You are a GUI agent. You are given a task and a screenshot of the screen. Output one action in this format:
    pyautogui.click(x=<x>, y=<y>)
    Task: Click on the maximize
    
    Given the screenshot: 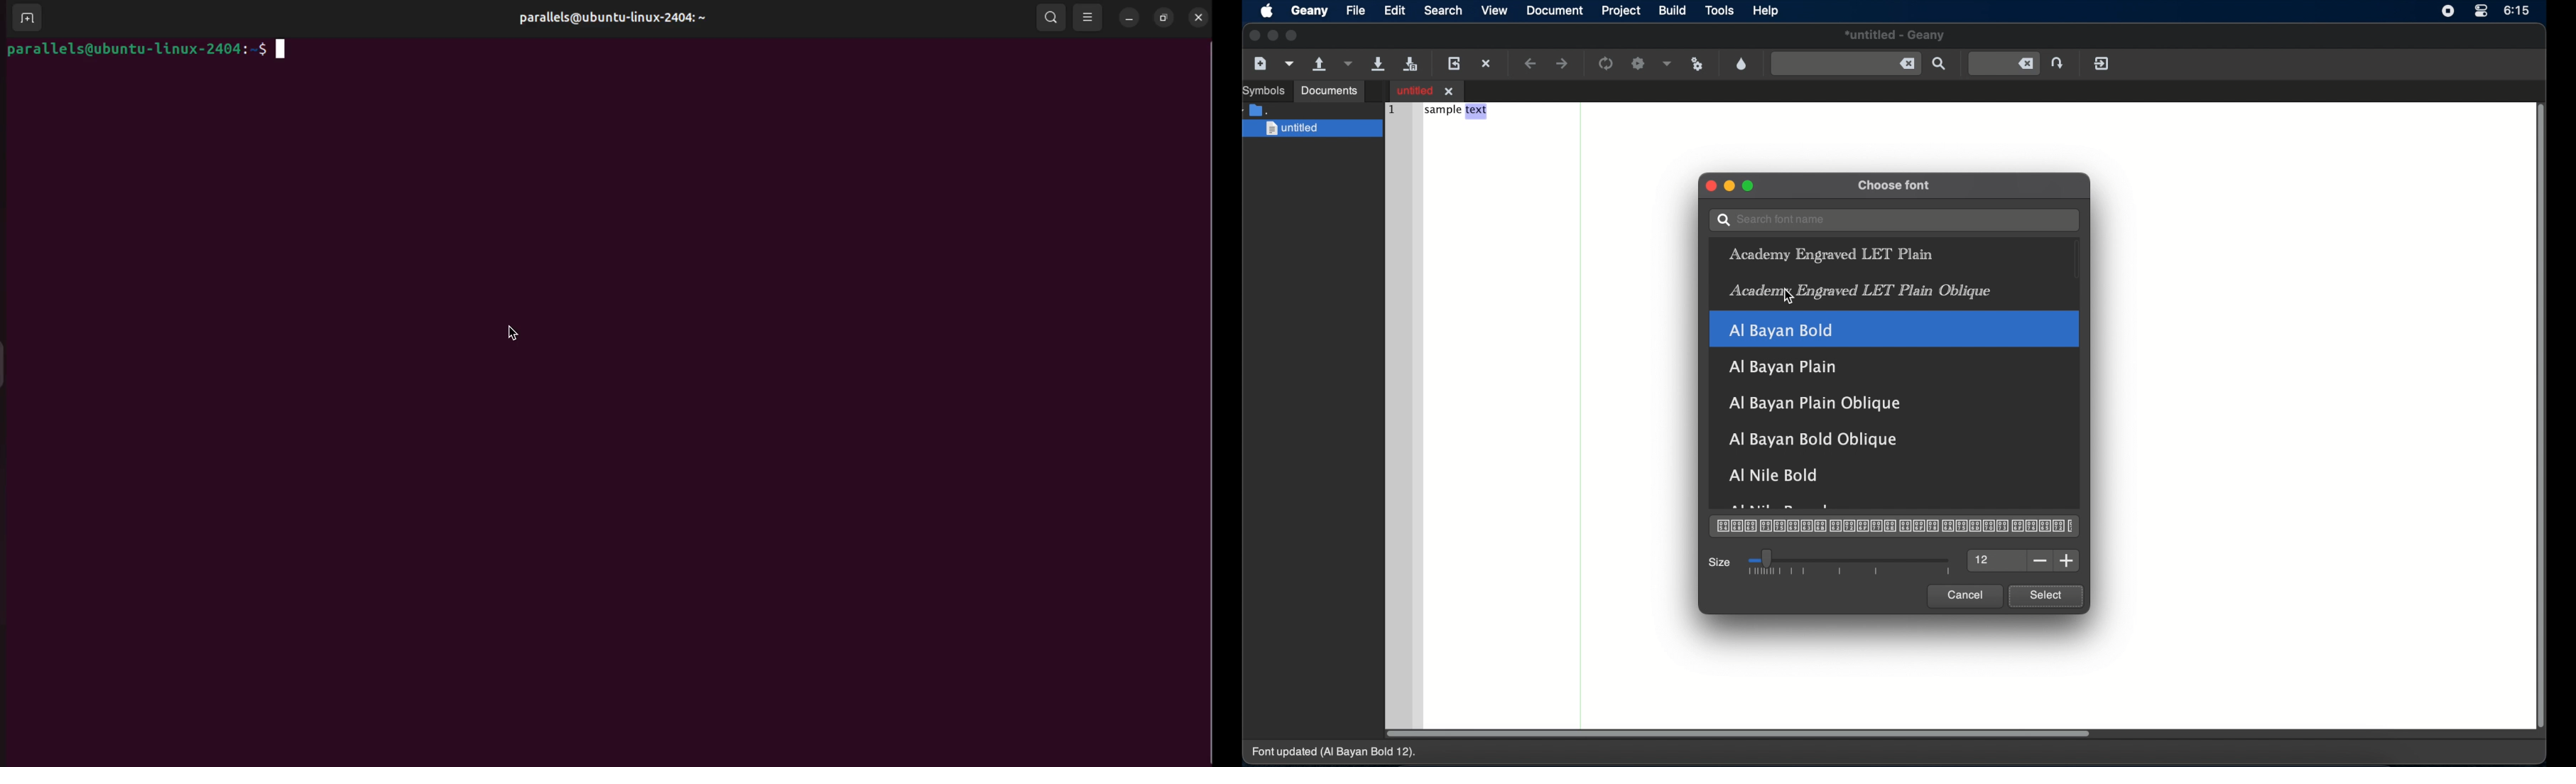 What is the action you would take?
    pyautogui.click(x=1749, y=187)
    